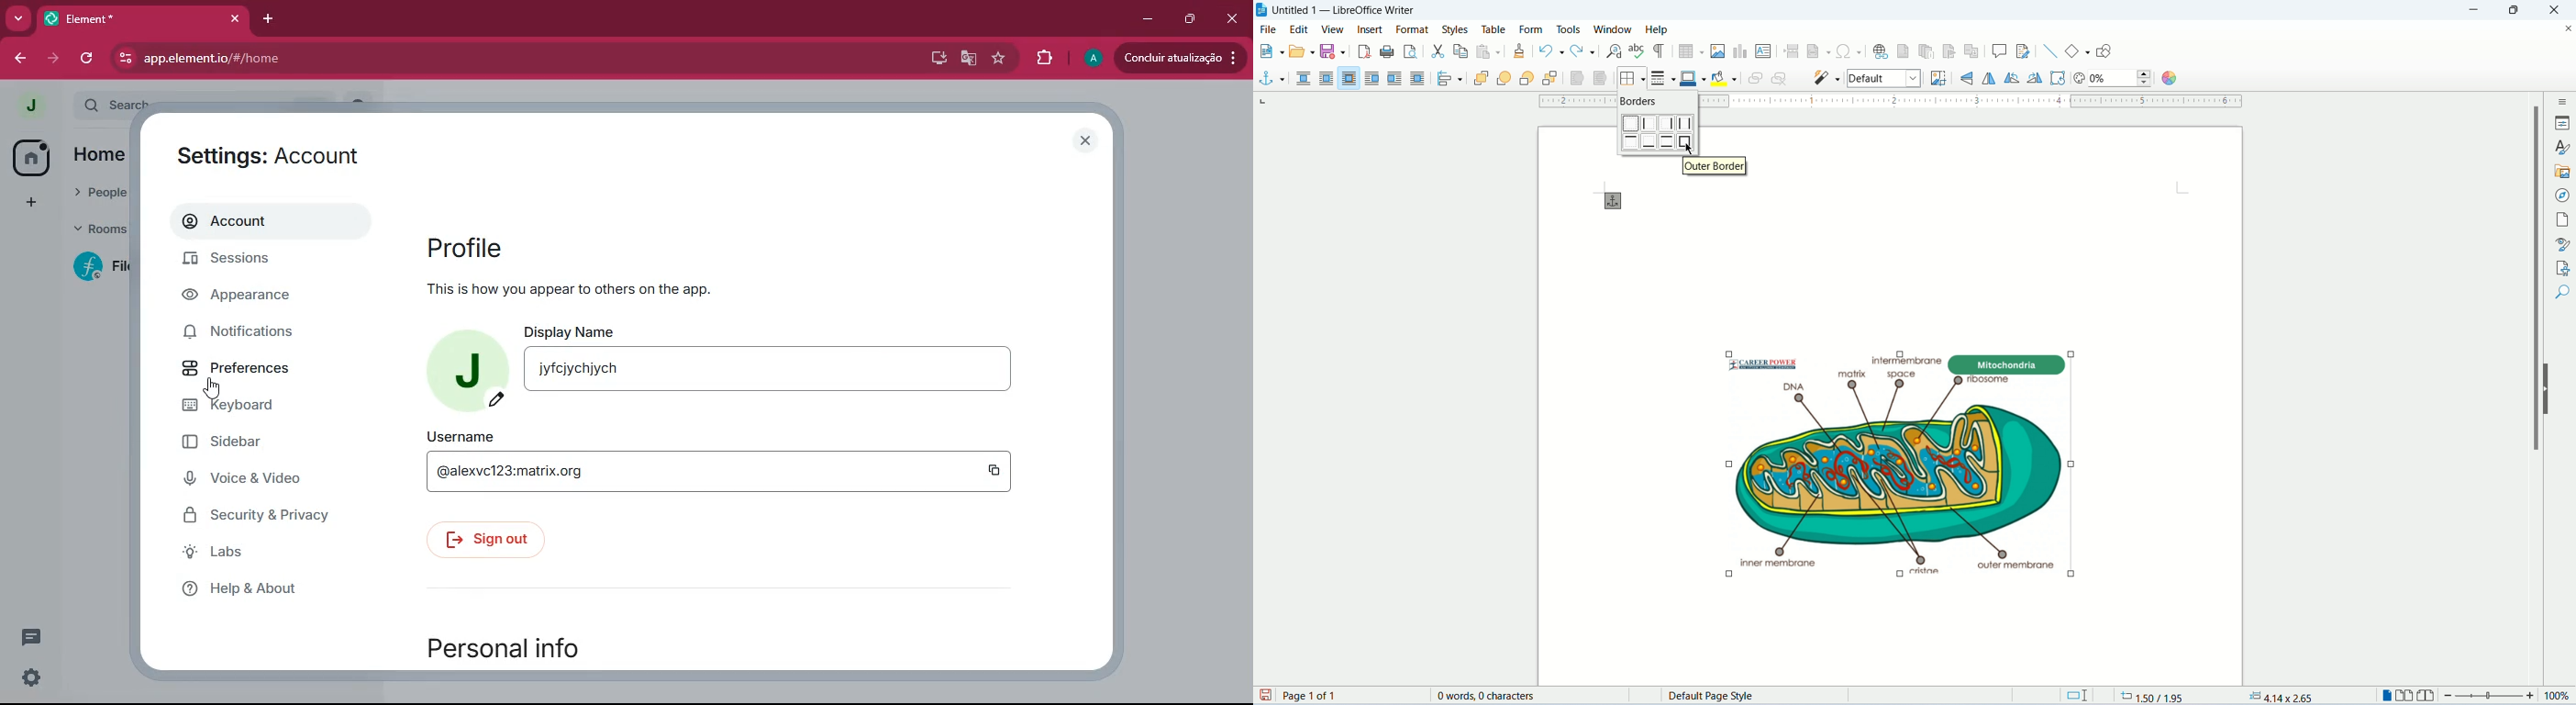 The width and height of the screenshot is (2576, 728). I want to click on rotate right, so click(2037, 79).